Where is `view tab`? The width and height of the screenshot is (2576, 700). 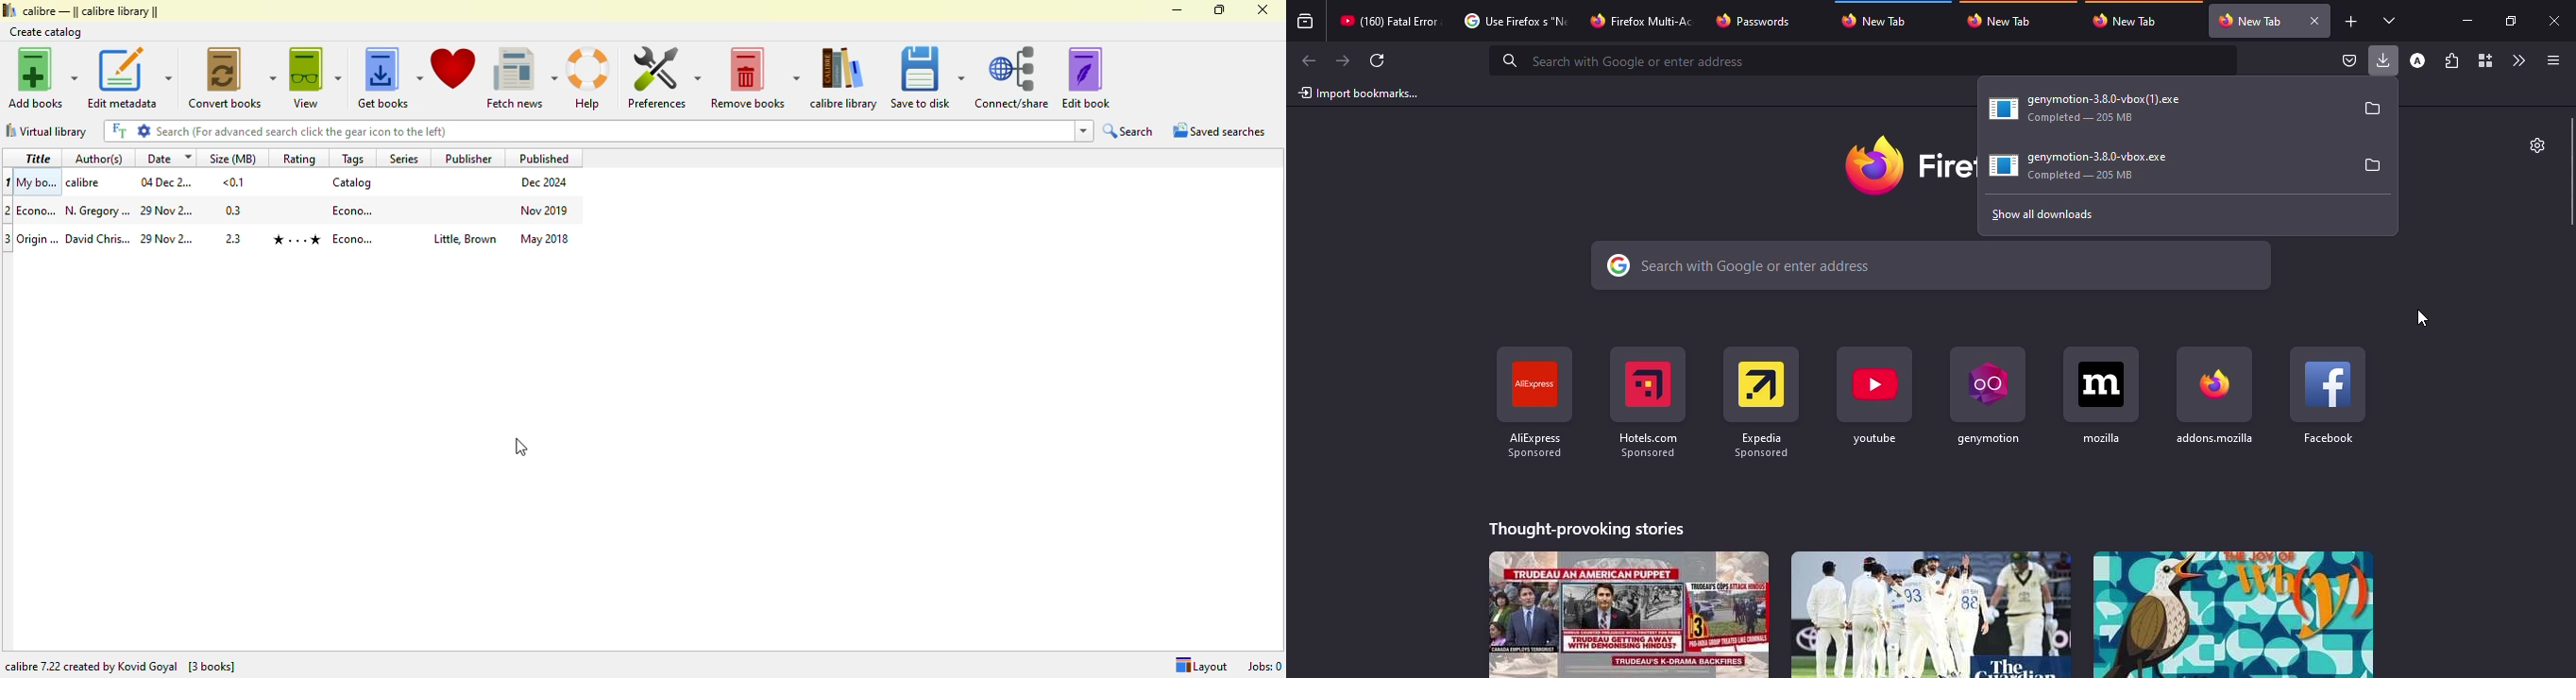
view tab is located at coordinates (2390, 20).